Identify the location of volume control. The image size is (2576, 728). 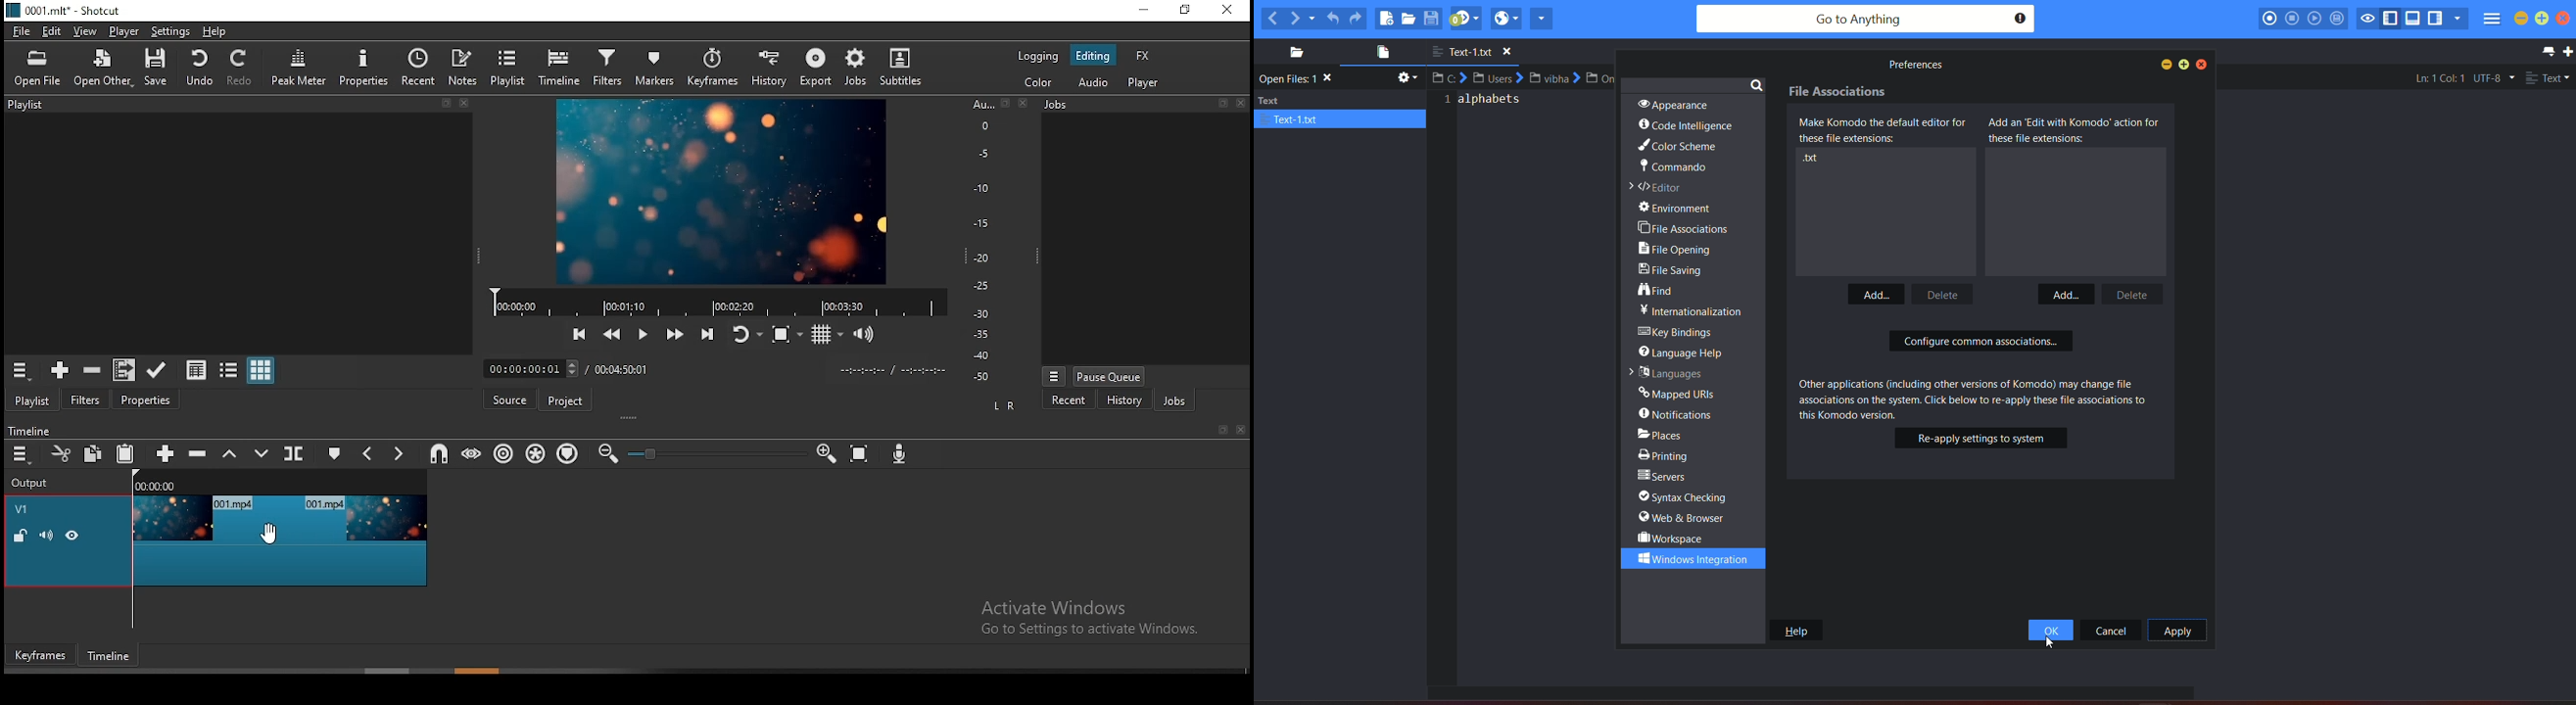
(864, 334).